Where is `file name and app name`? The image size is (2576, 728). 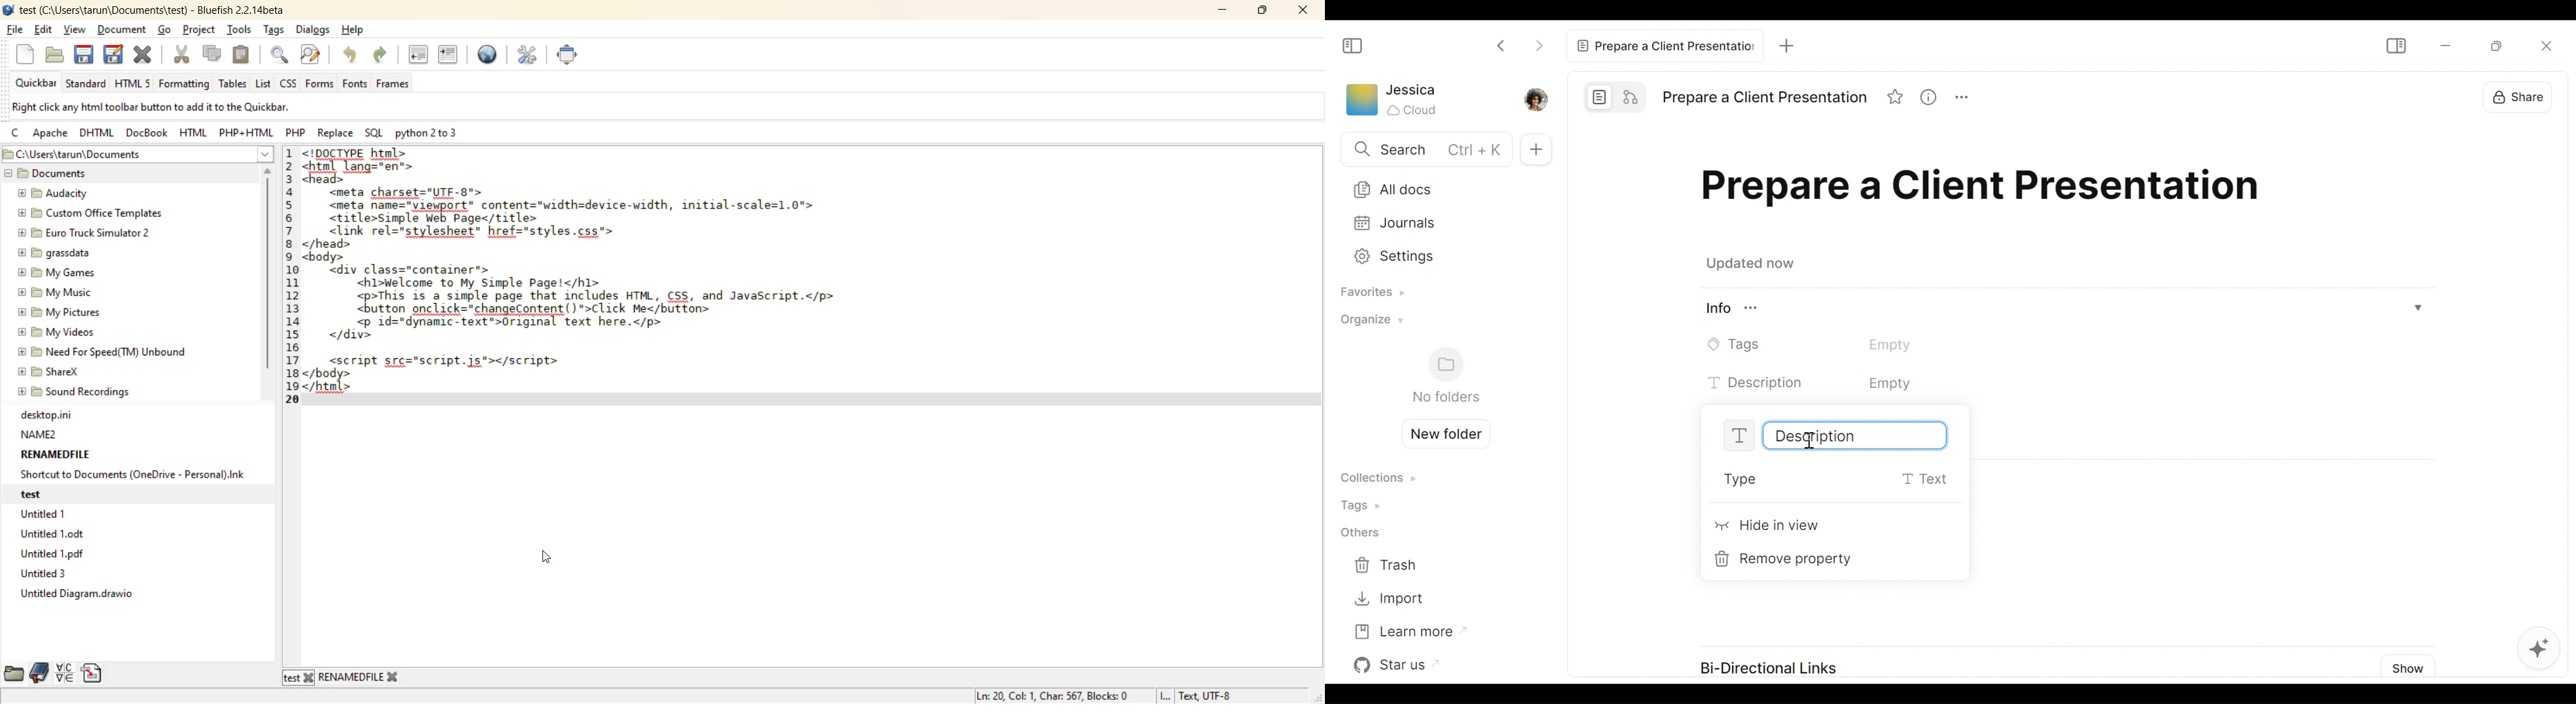 file name and app name is located at coordinates (149, 8).